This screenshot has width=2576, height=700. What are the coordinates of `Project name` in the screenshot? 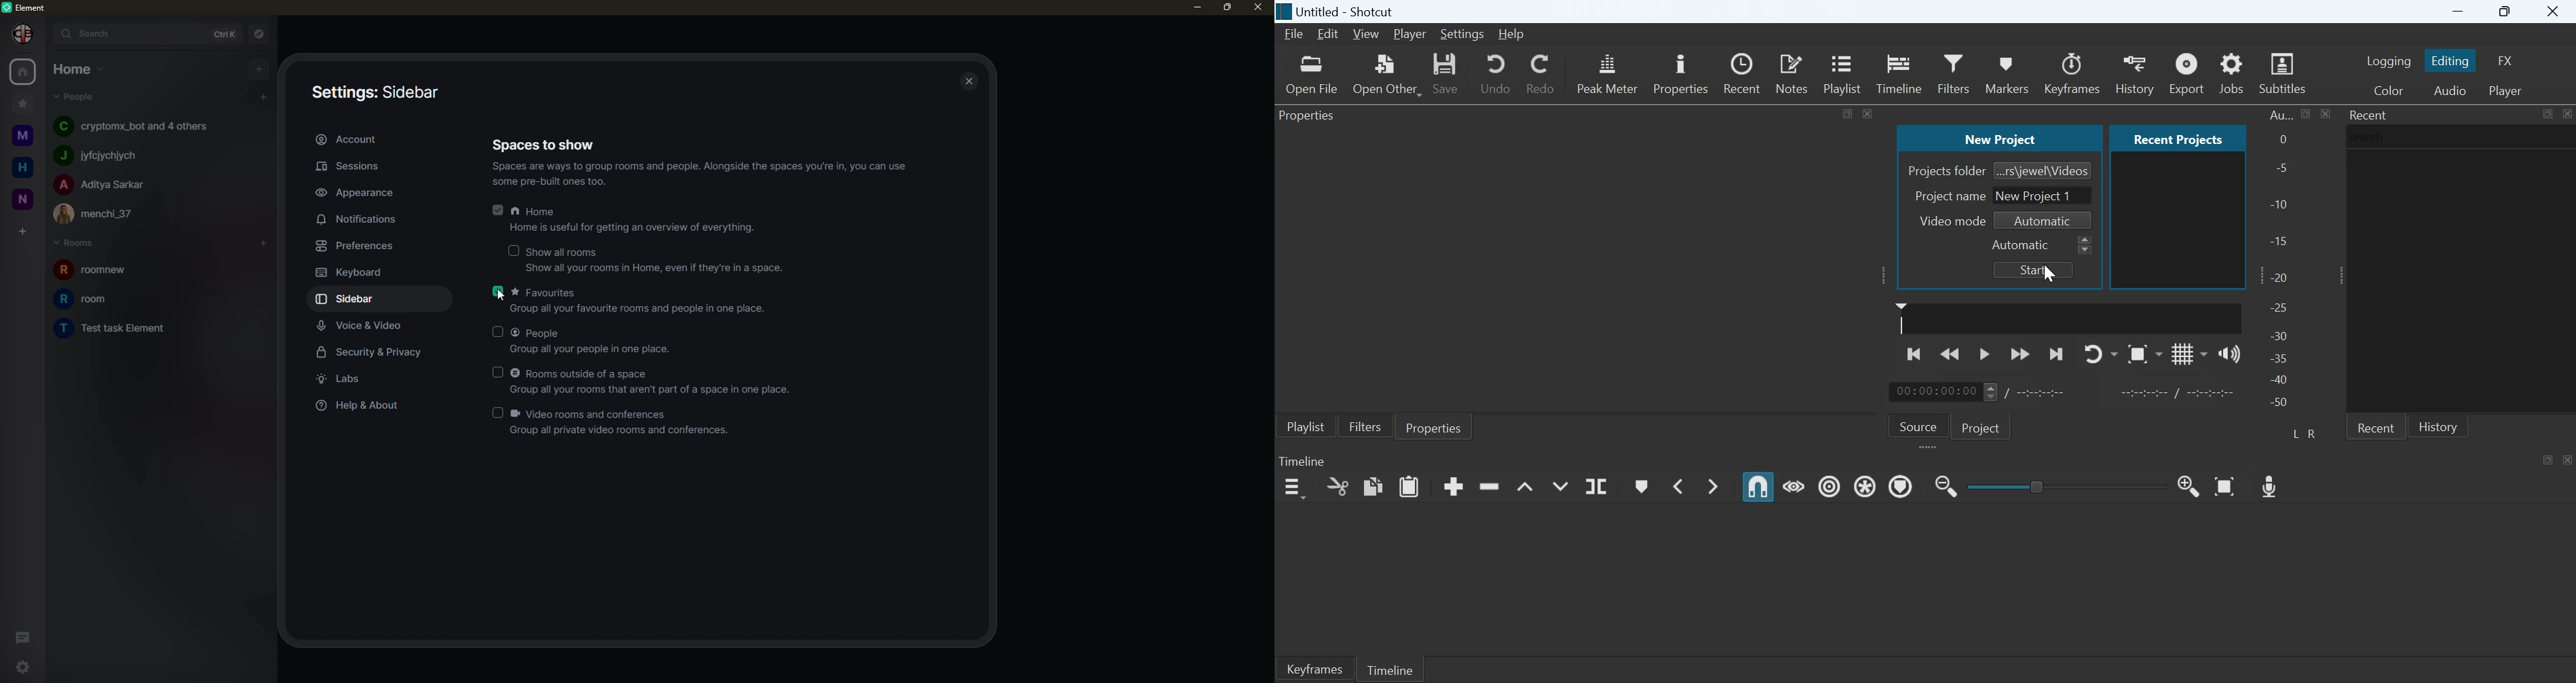 It's located at (1950, 196).